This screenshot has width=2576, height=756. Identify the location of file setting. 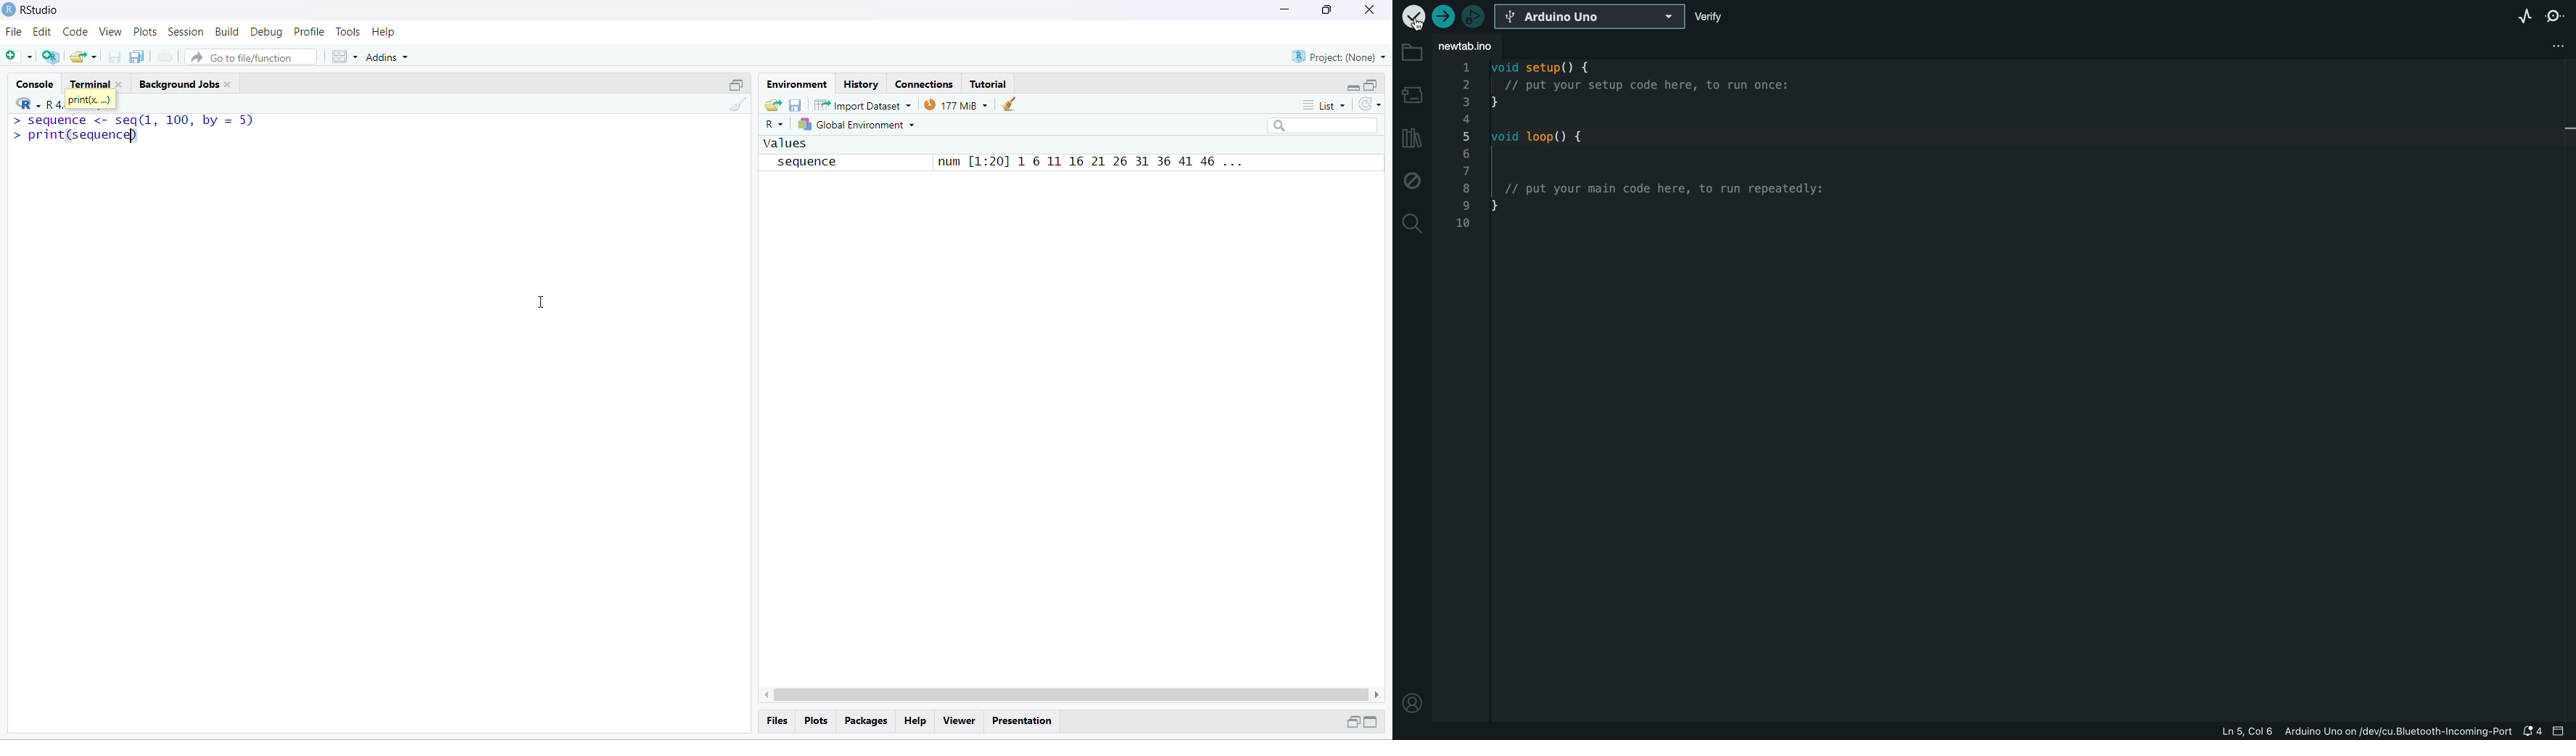
(2532, 44).